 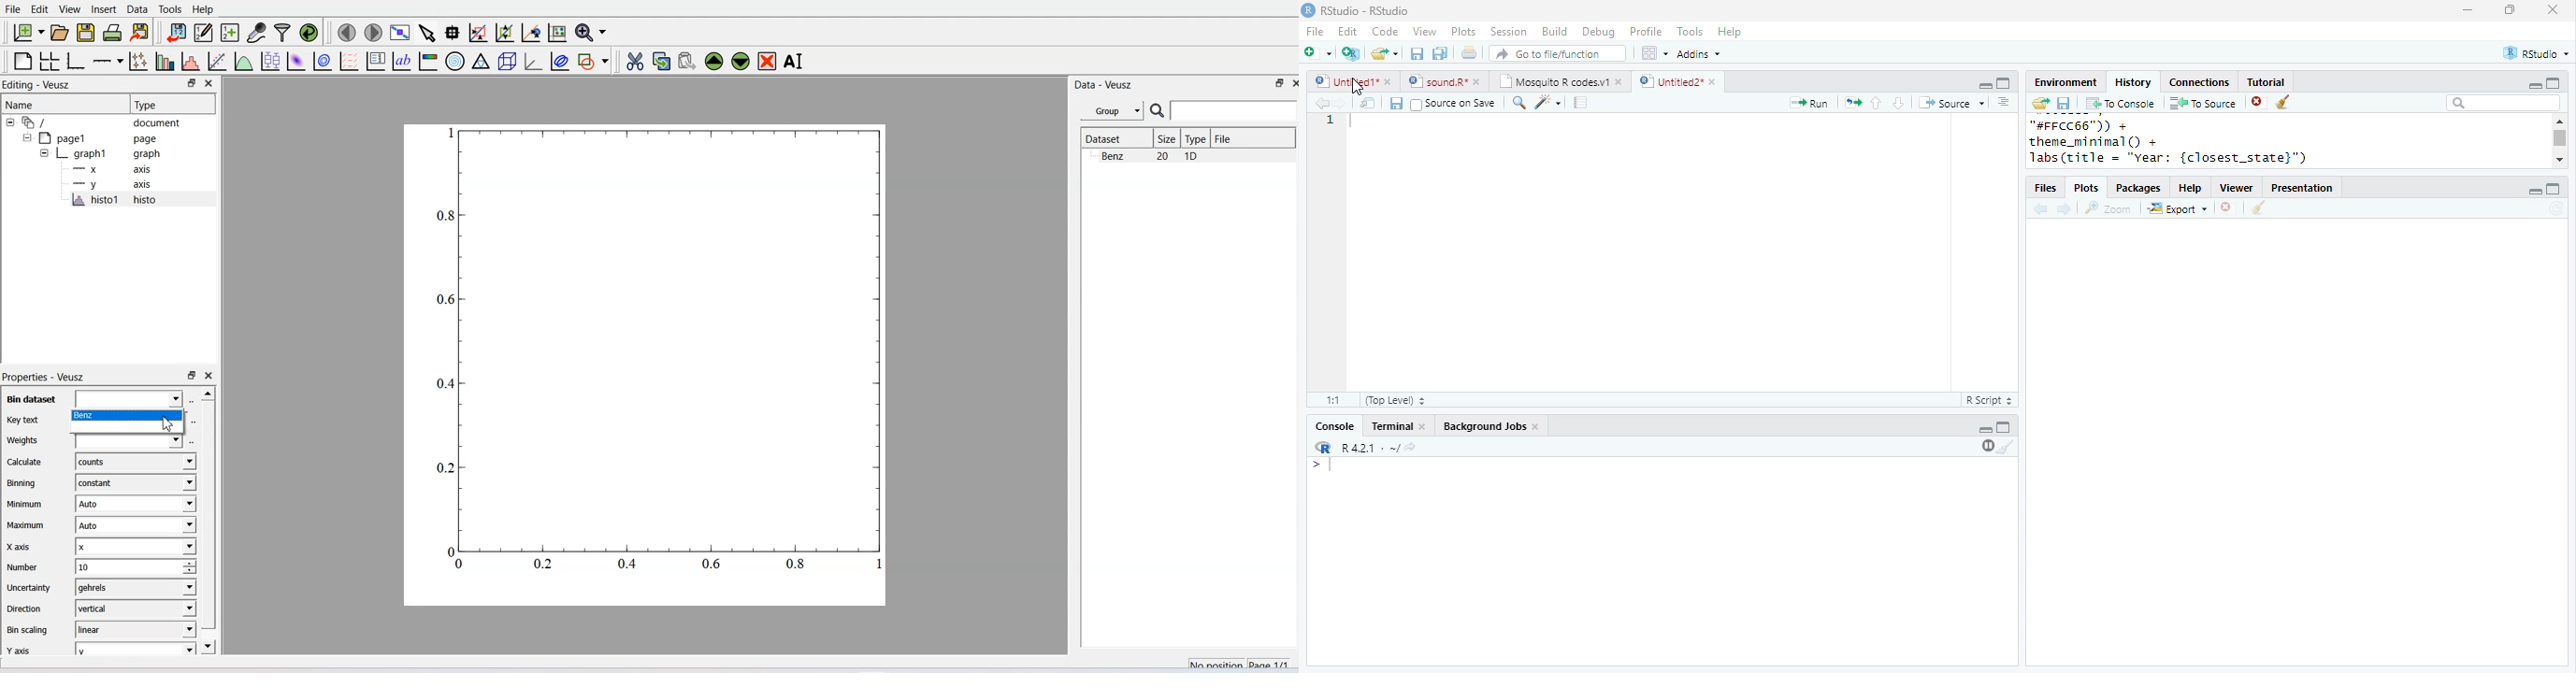 I want to click on To Console, so click(x=2122, y=104).